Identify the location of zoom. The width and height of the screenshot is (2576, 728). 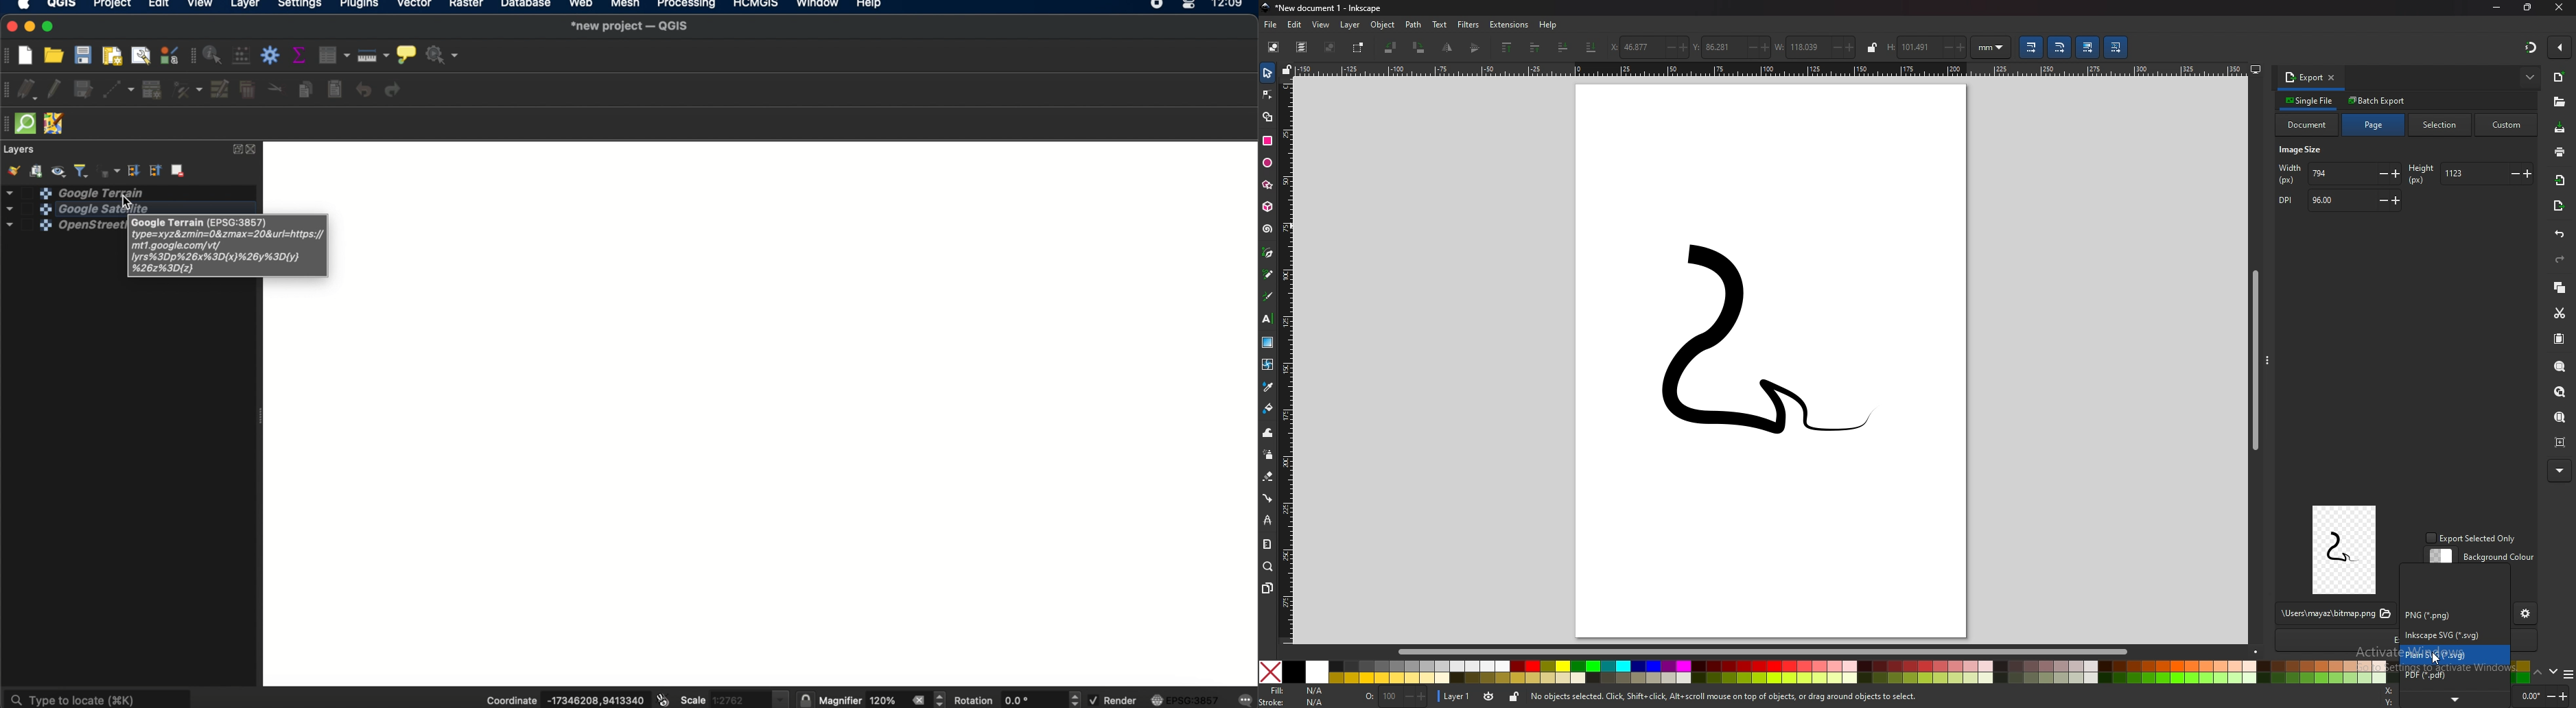
(1268, 567).